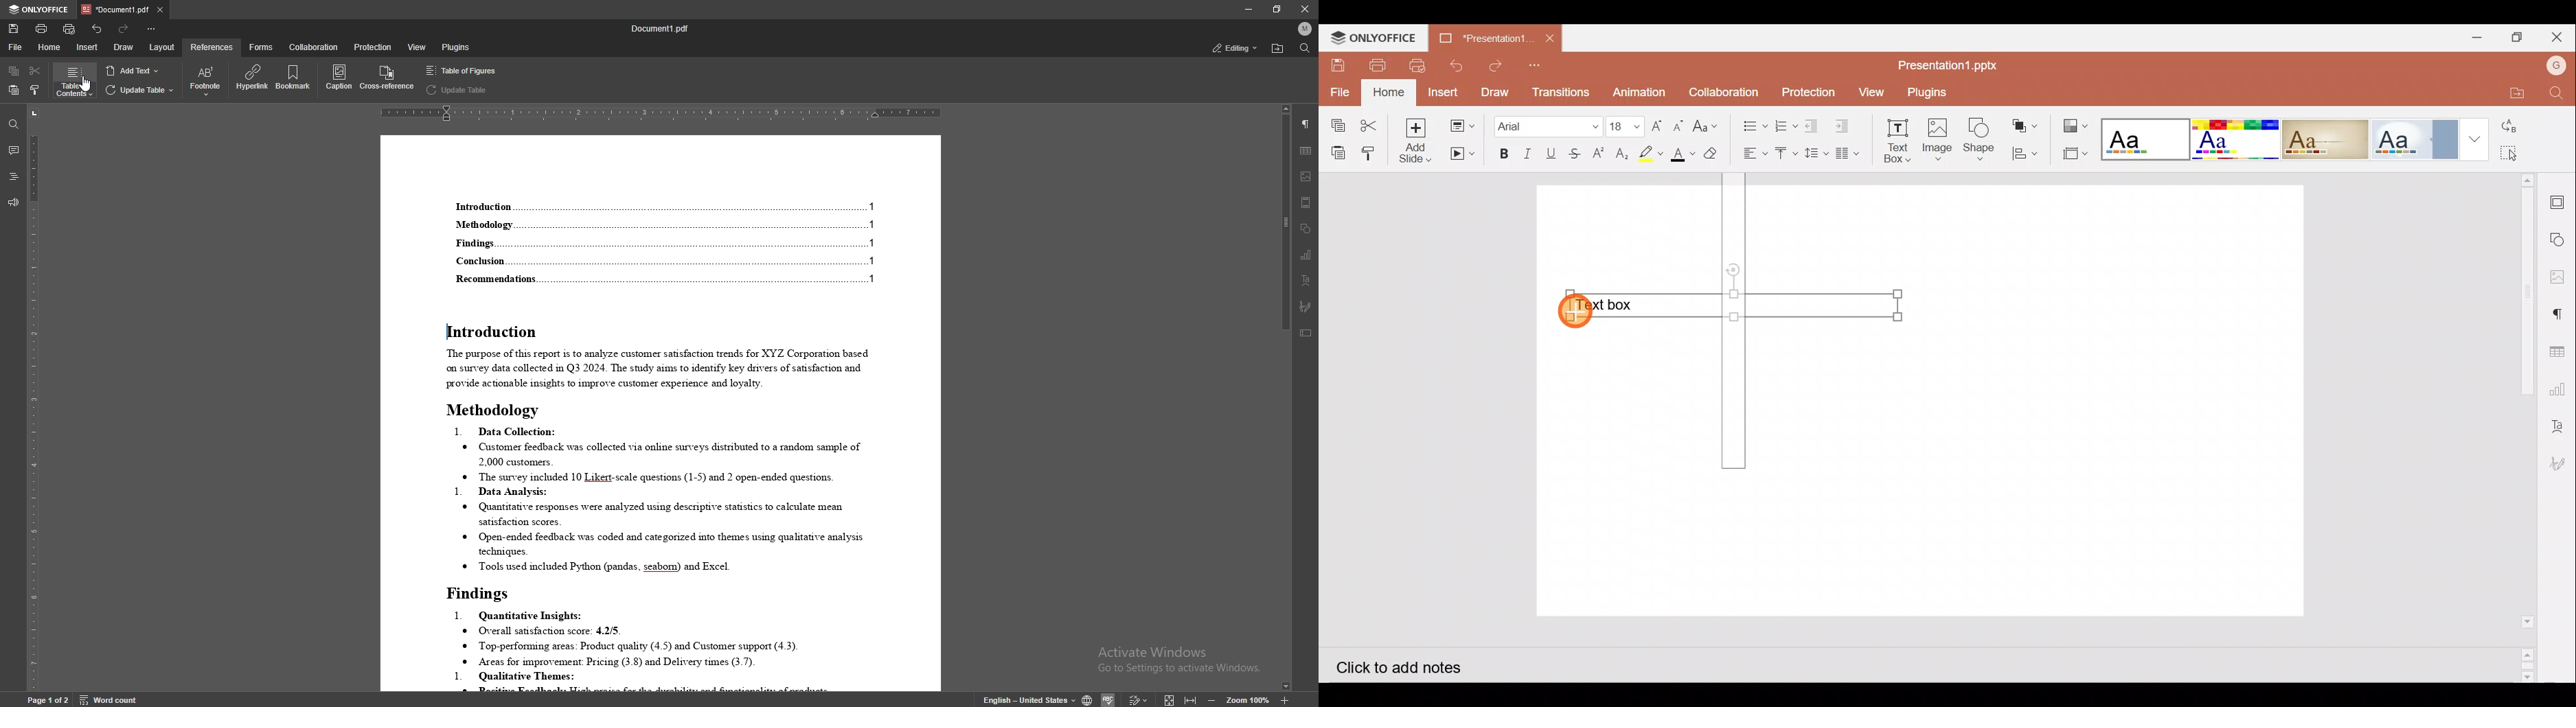  What do you see at coordinates (1936, 140) in the screenshot?
I see `Insert Image` at bounding box center [1936, 140].